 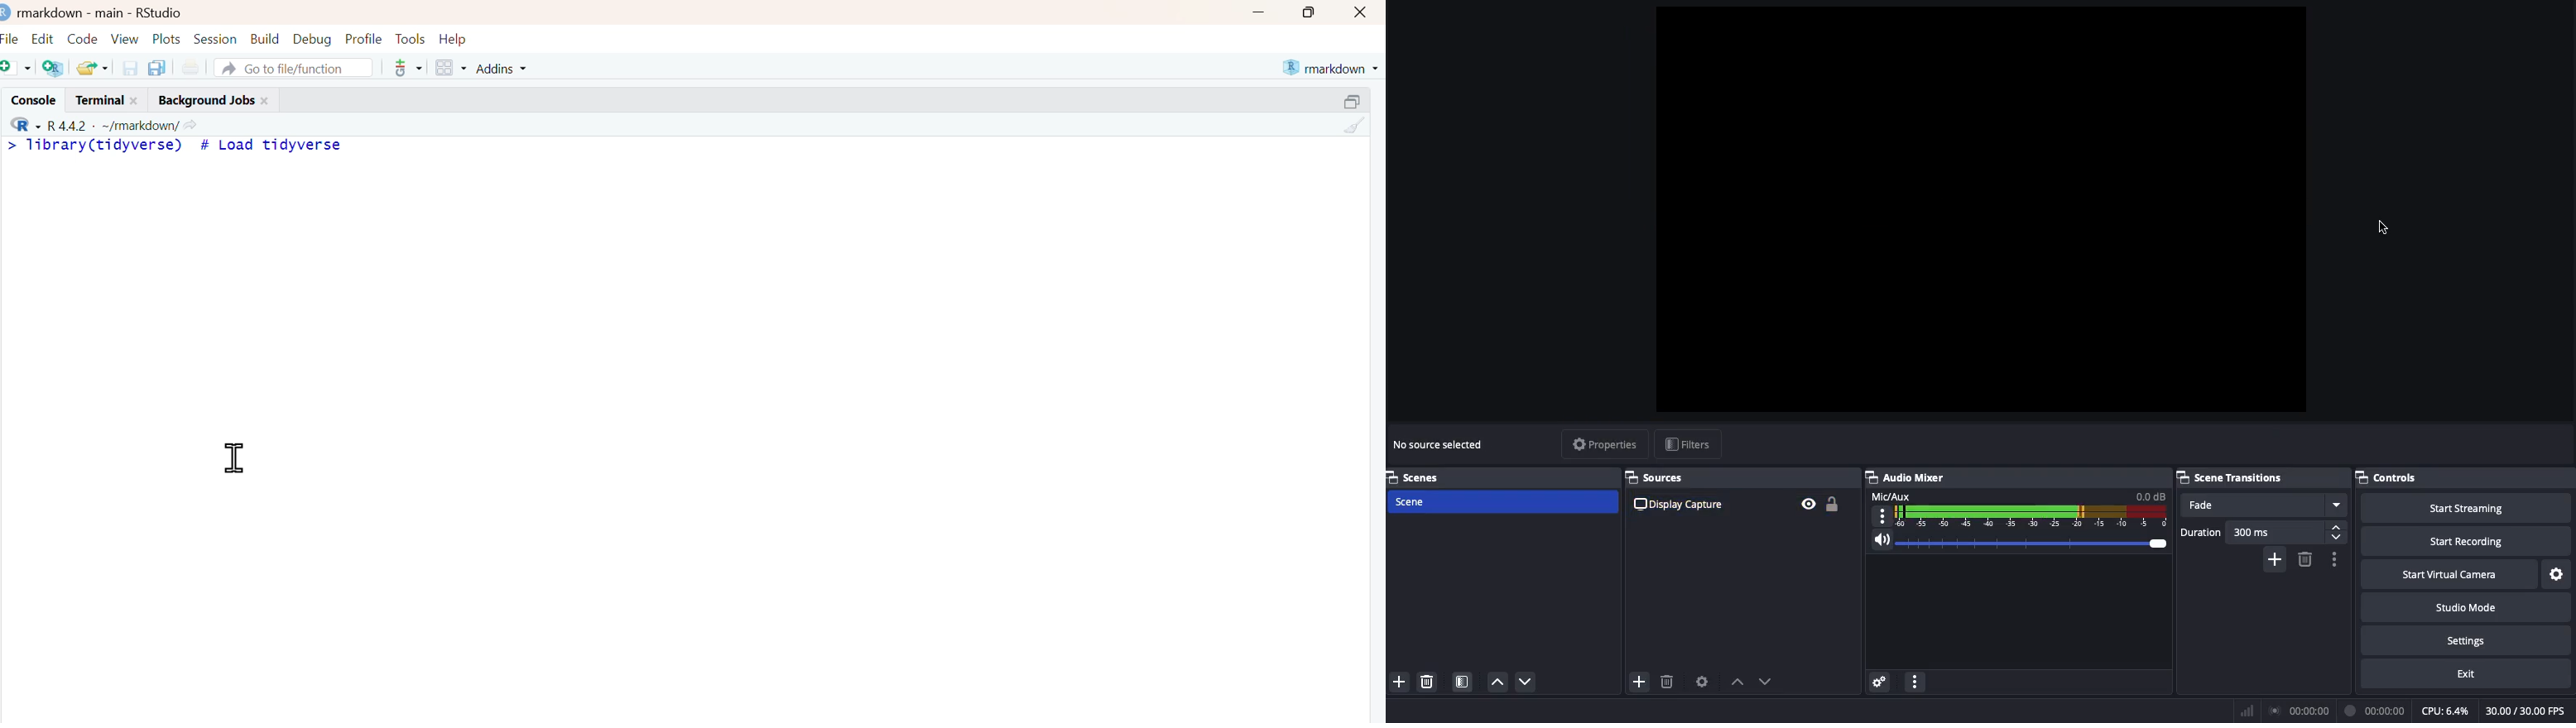 I want to click on Go to file/function, so click(x=295, y=67).